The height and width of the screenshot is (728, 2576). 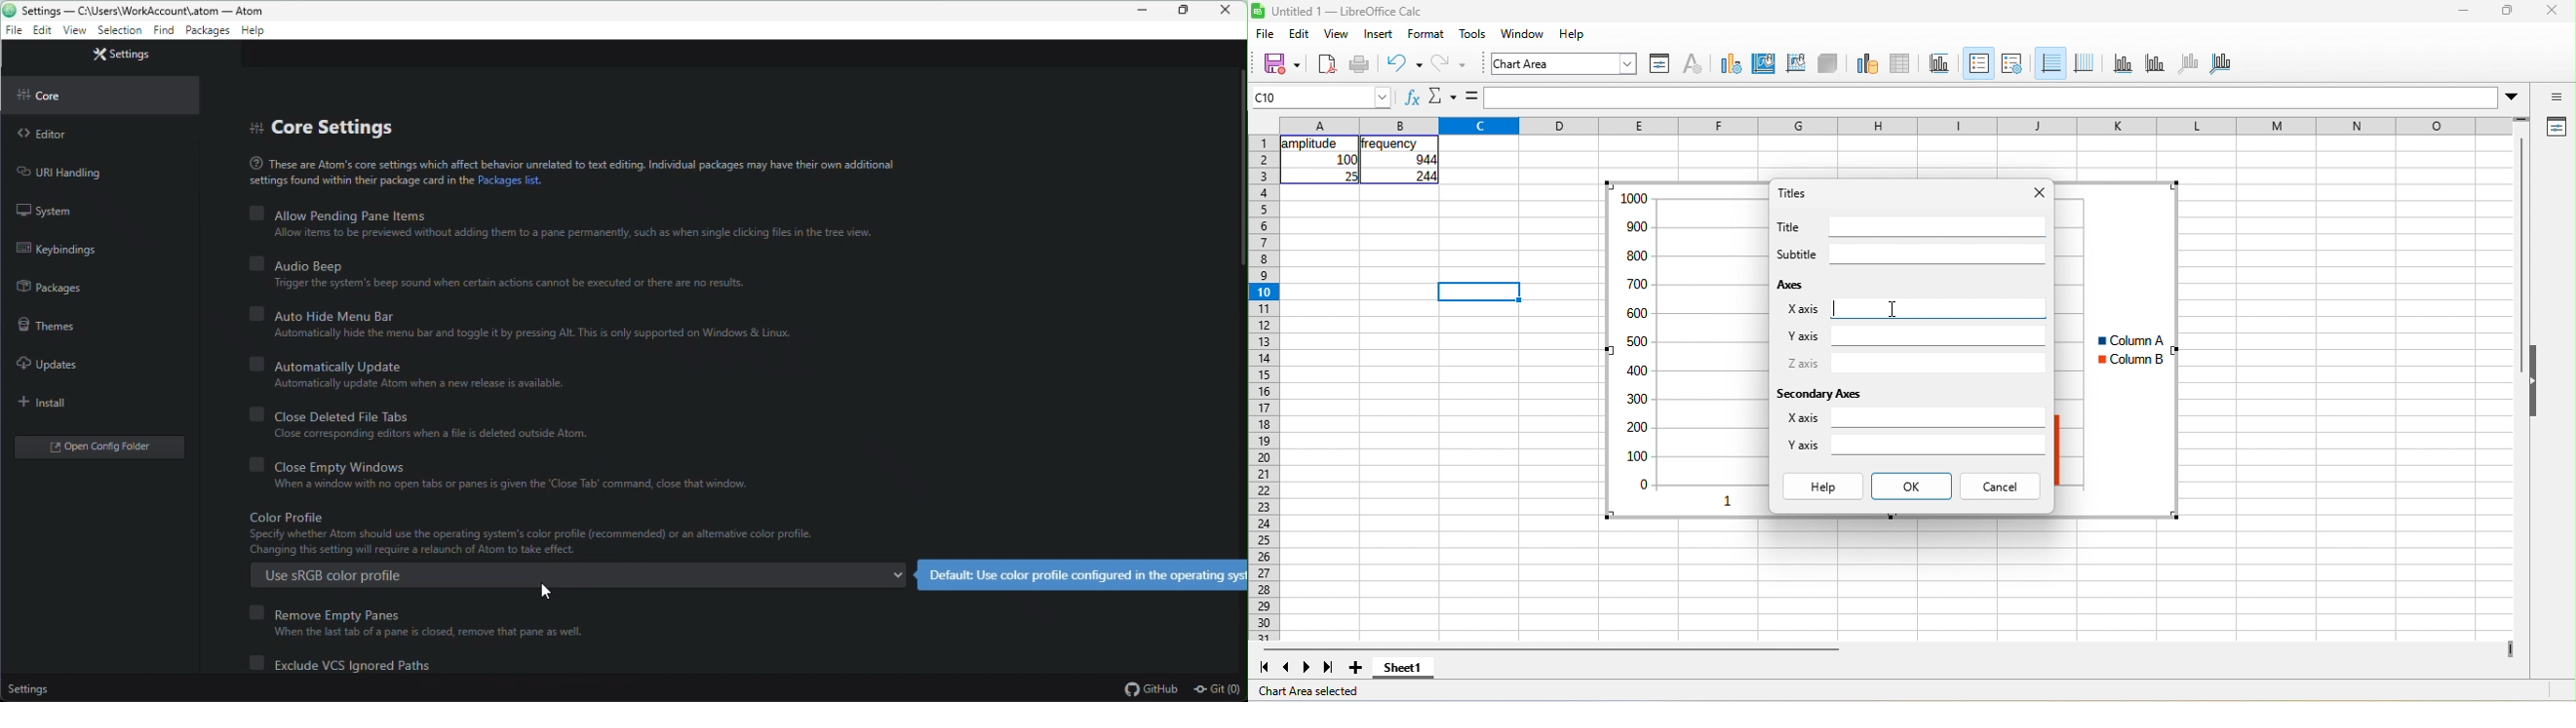 What do you see at coordinates (1378, 33) in the screenshot?
I see `insert` at bounding box center [1378, 33].